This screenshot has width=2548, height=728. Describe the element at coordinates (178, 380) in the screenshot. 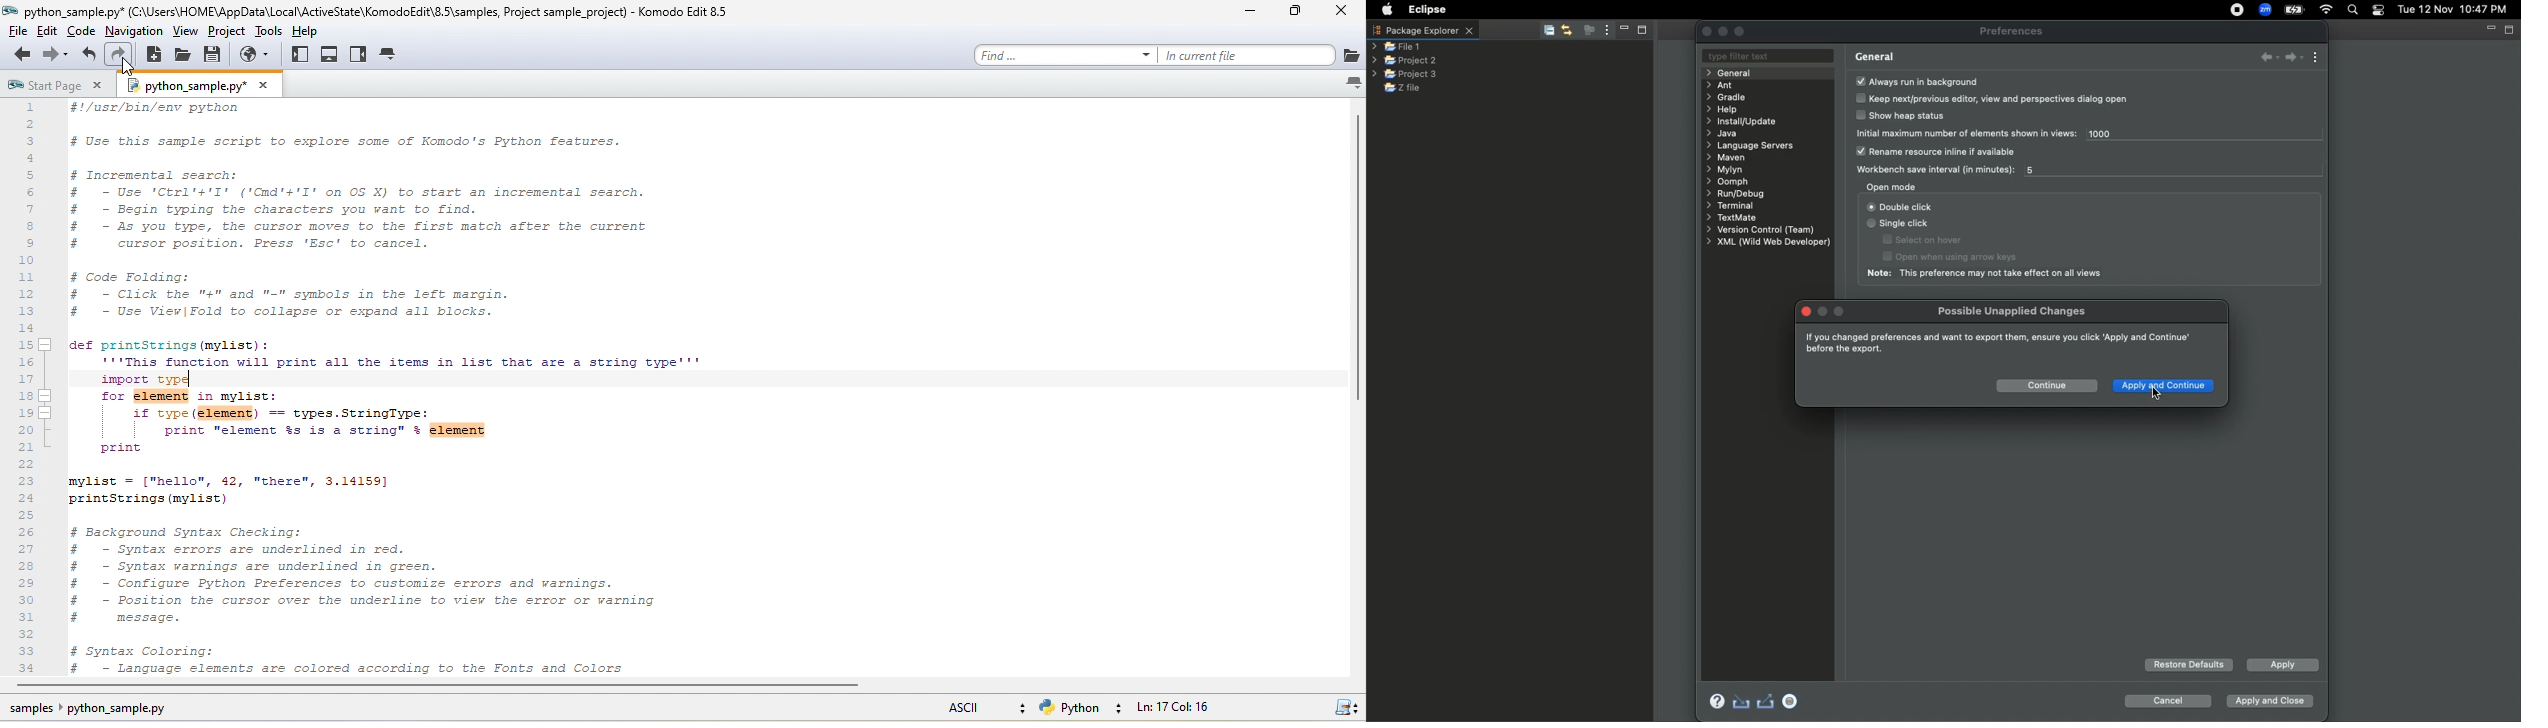

I see `redo action done` at that location.